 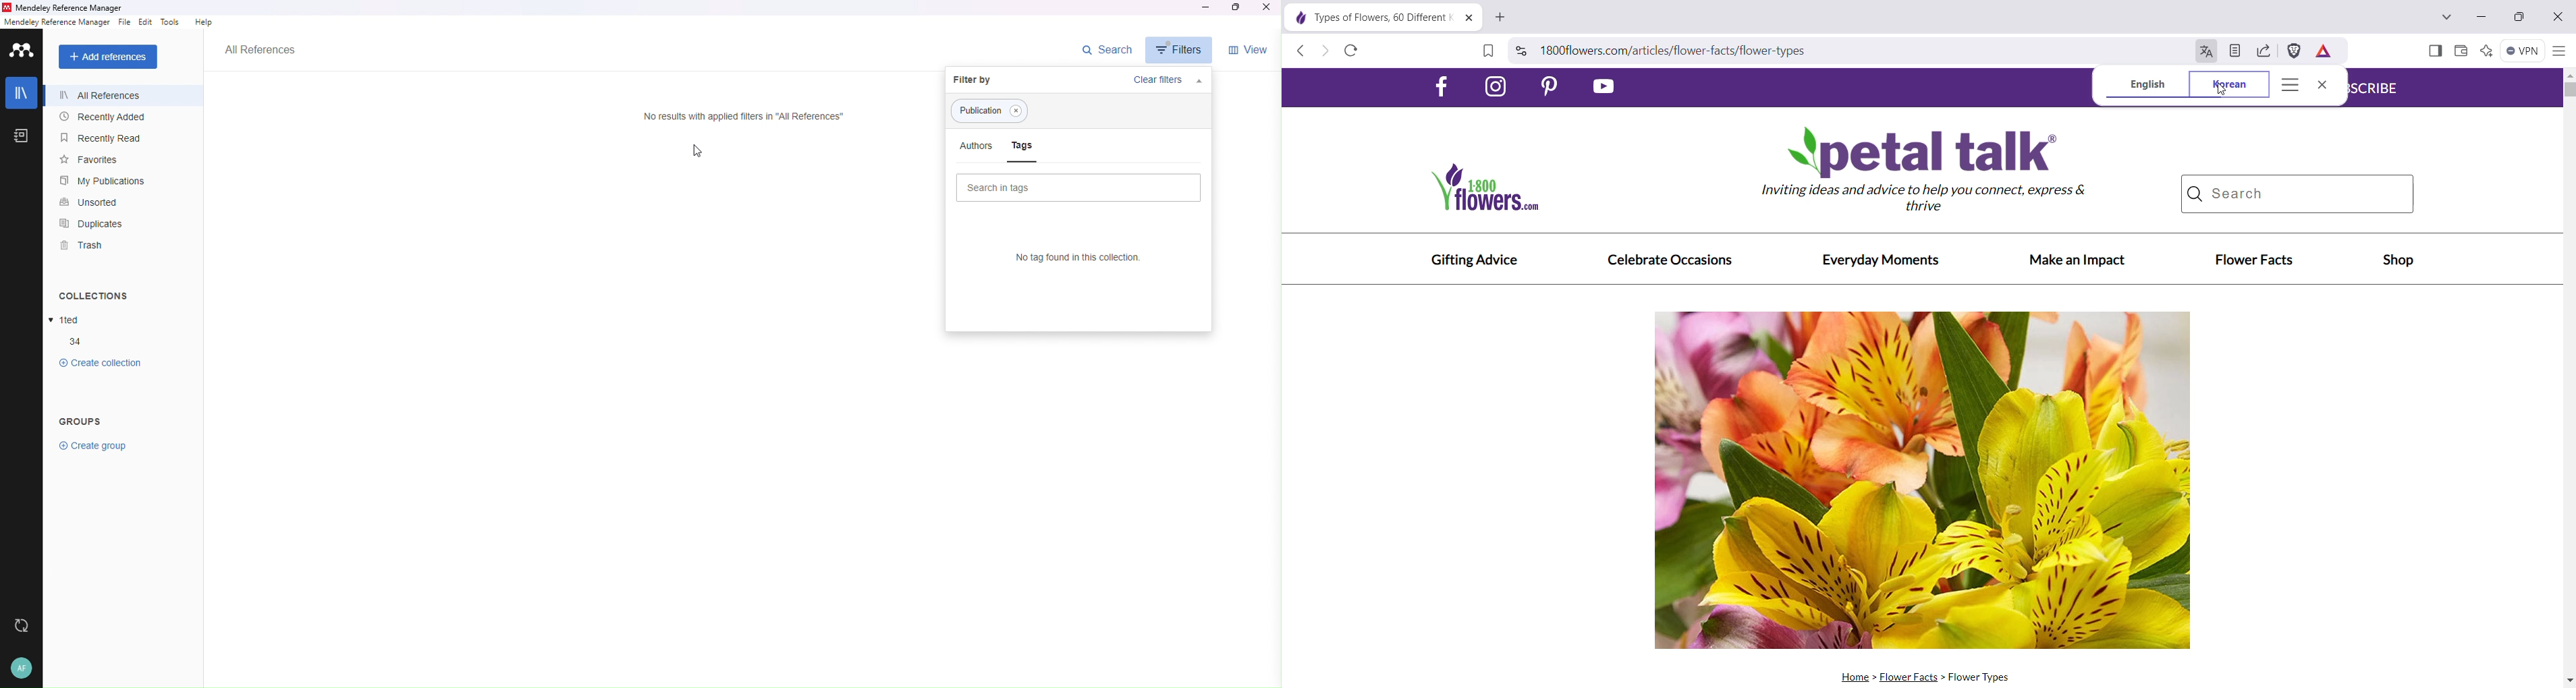 I want to click on collections, so click(x=65, y=321).